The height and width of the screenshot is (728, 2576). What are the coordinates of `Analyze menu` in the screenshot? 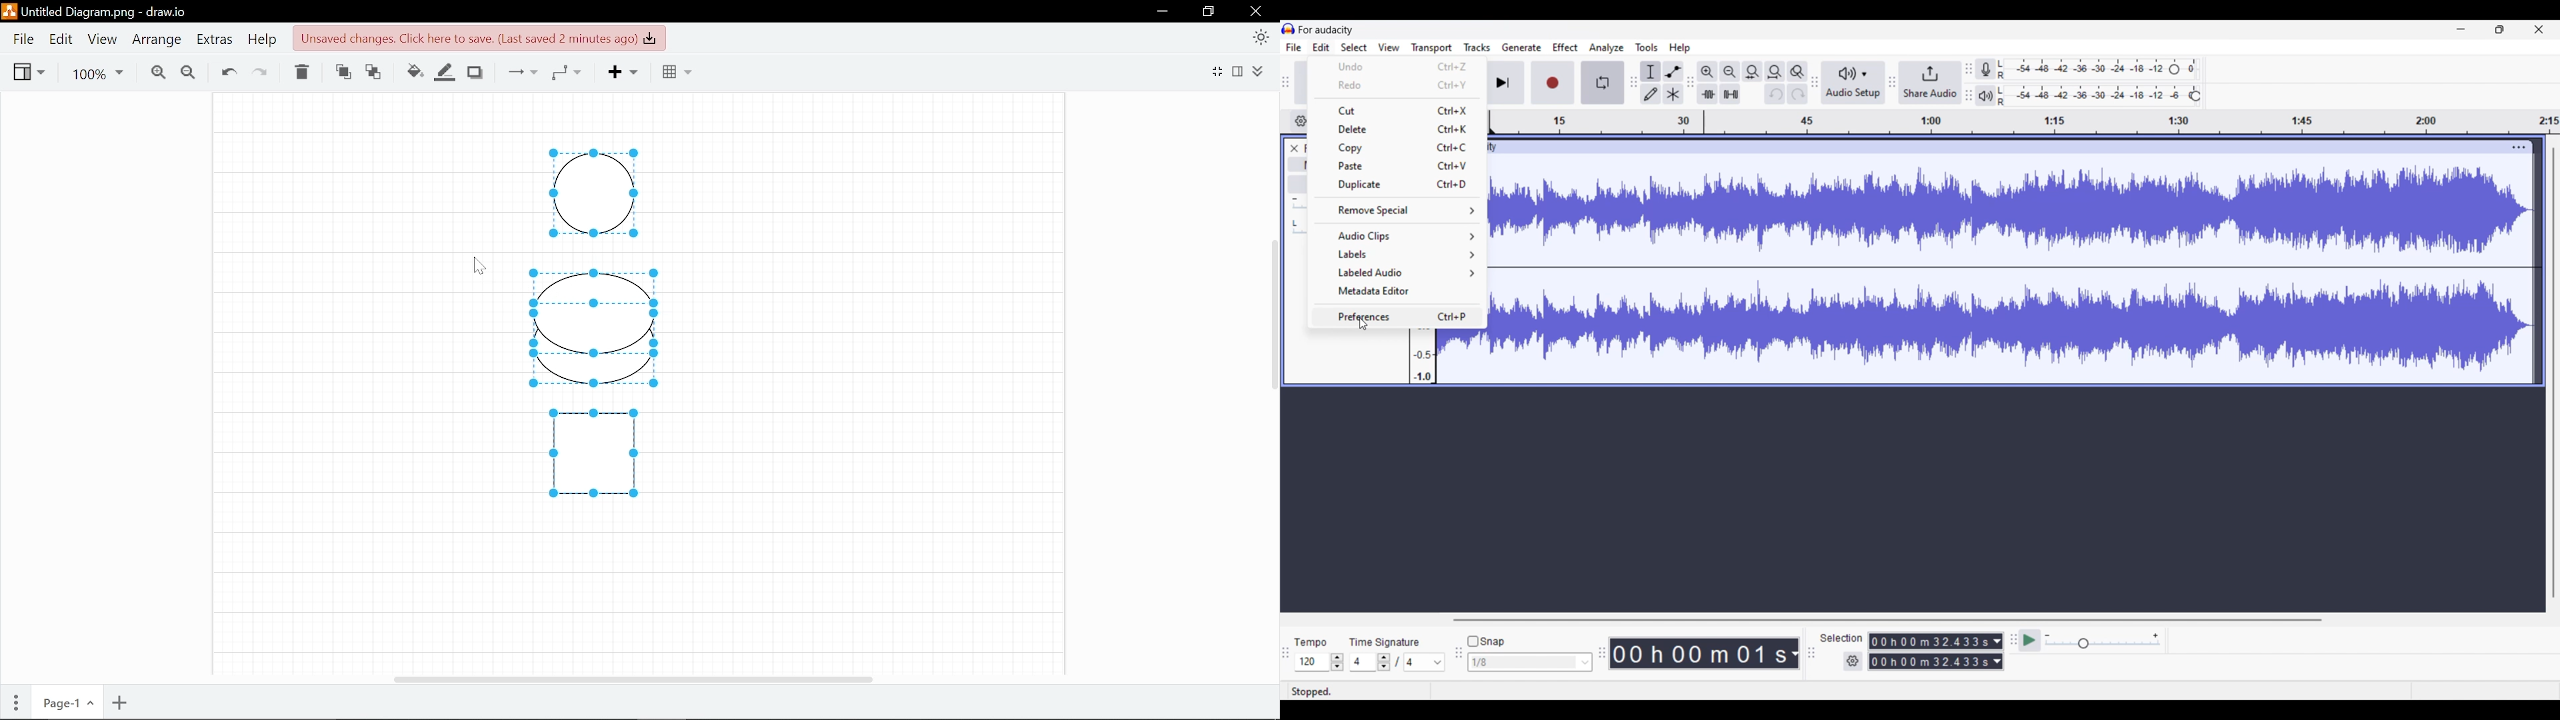 It's located at (1607, 48).